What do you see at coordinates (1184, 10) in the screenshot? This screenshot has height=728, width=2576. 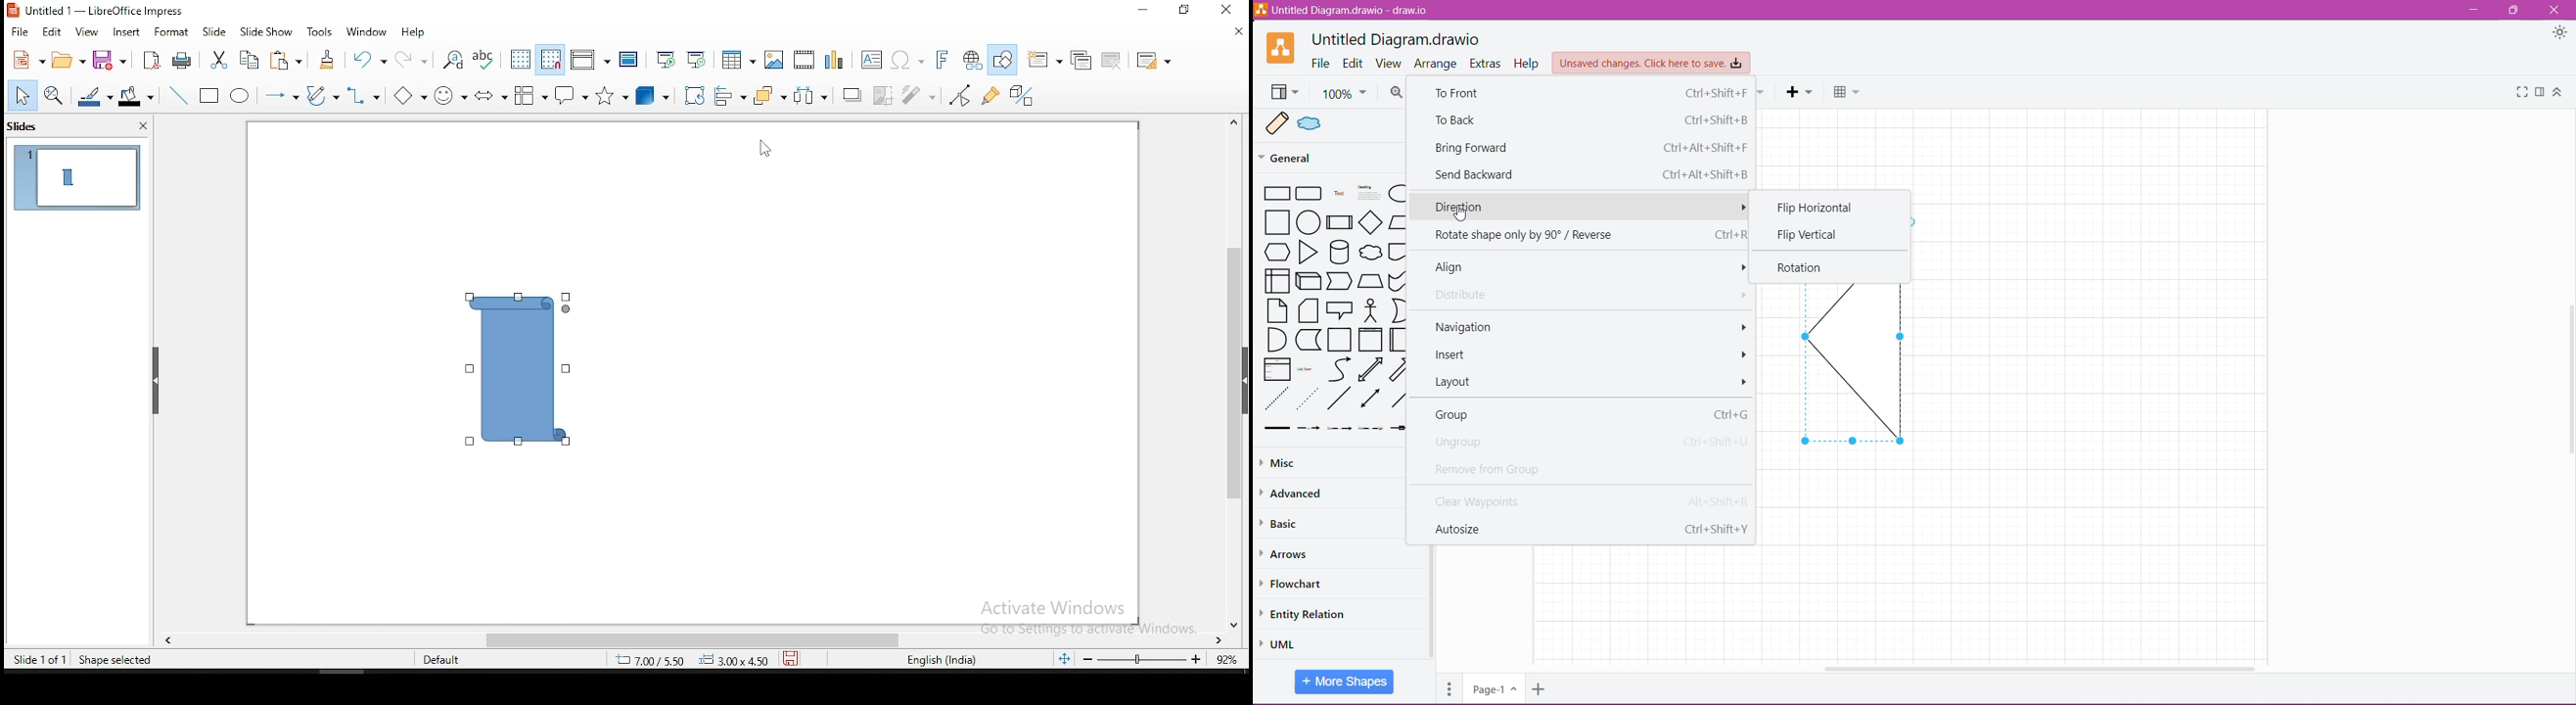 I see `restore` at bounding box center [1184, 10].